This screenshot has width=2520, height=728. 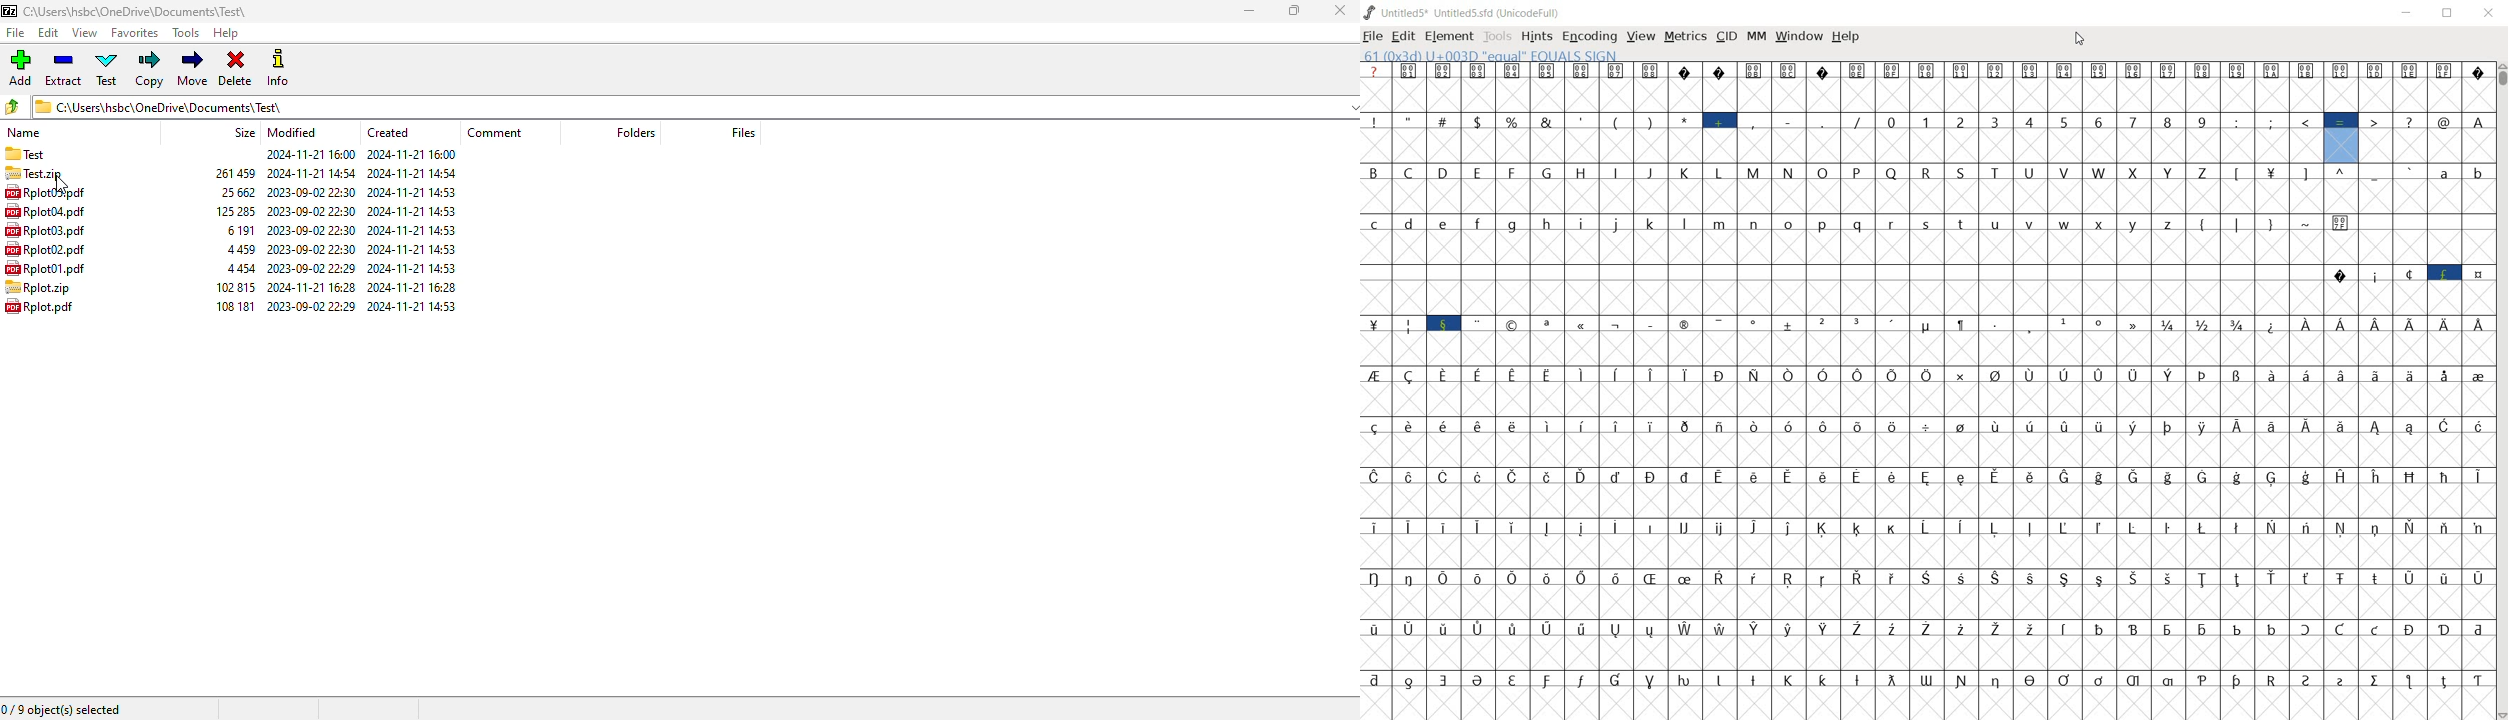 What do you see at coordinates (694, 107) in the screenshot?
I see `current folder` at bounding box center [694, 107].